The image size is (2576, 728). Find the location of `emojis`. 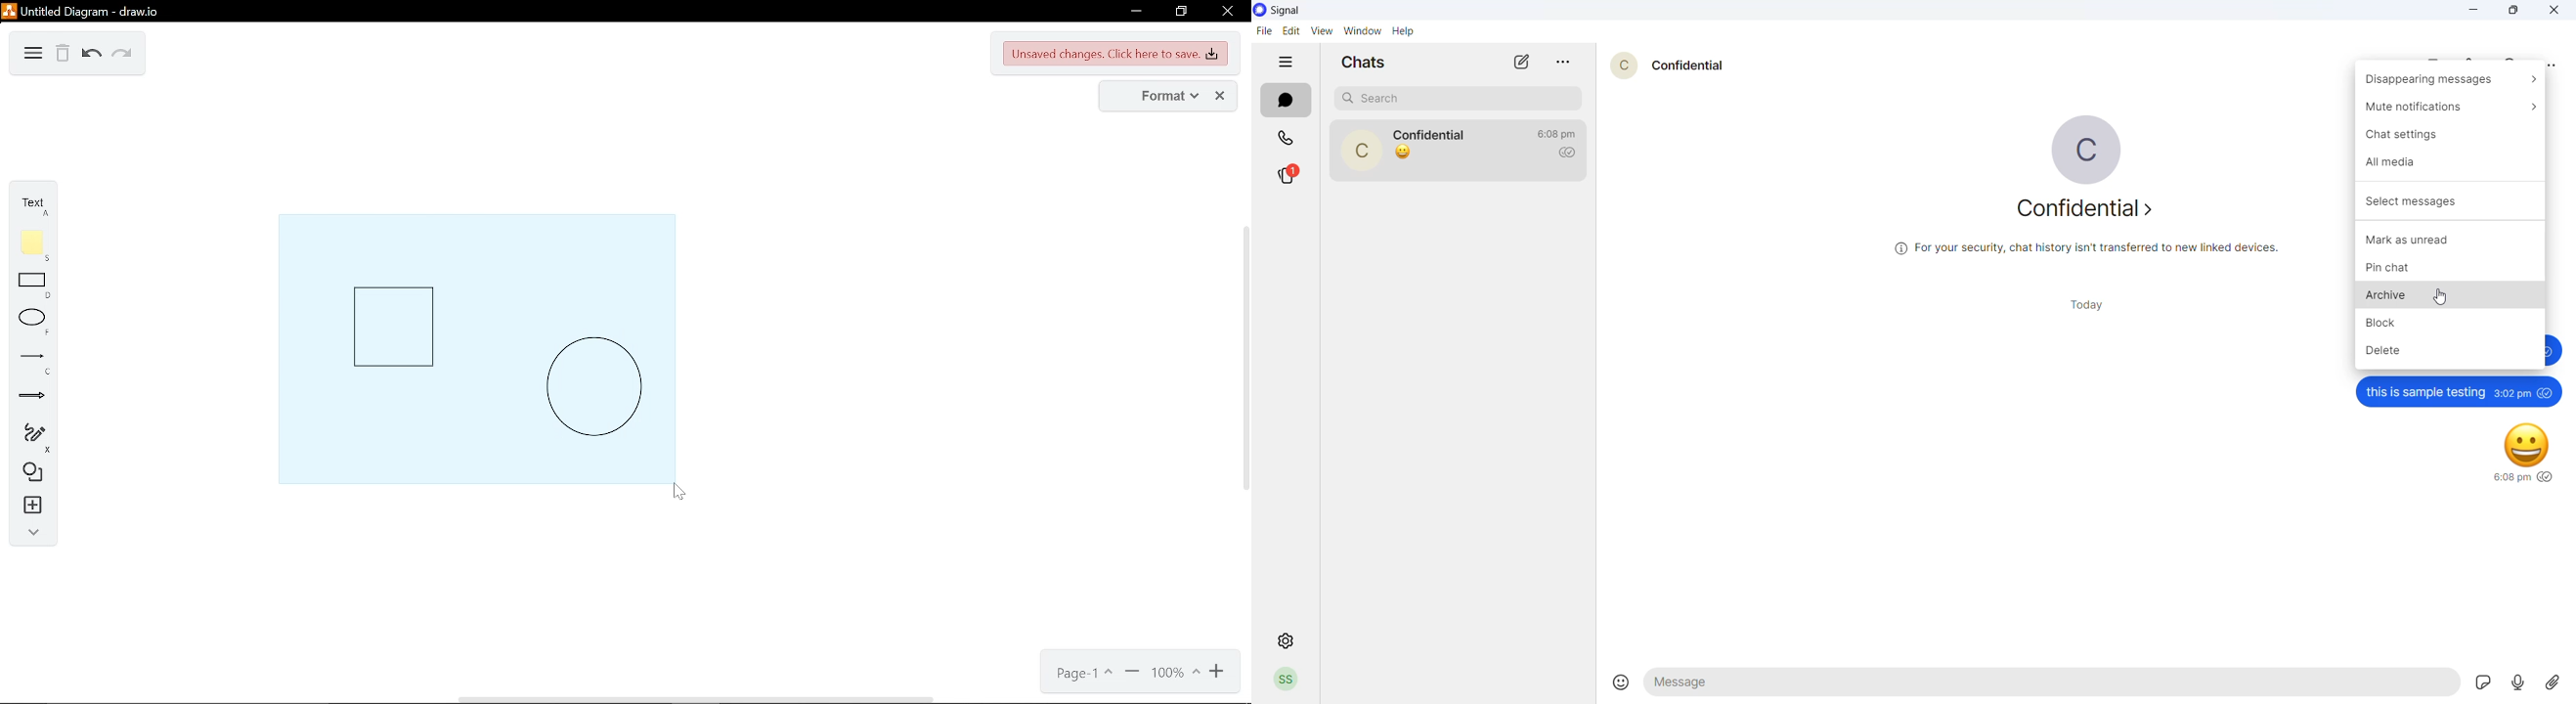

emojis is located at coordinates (1617, 684).